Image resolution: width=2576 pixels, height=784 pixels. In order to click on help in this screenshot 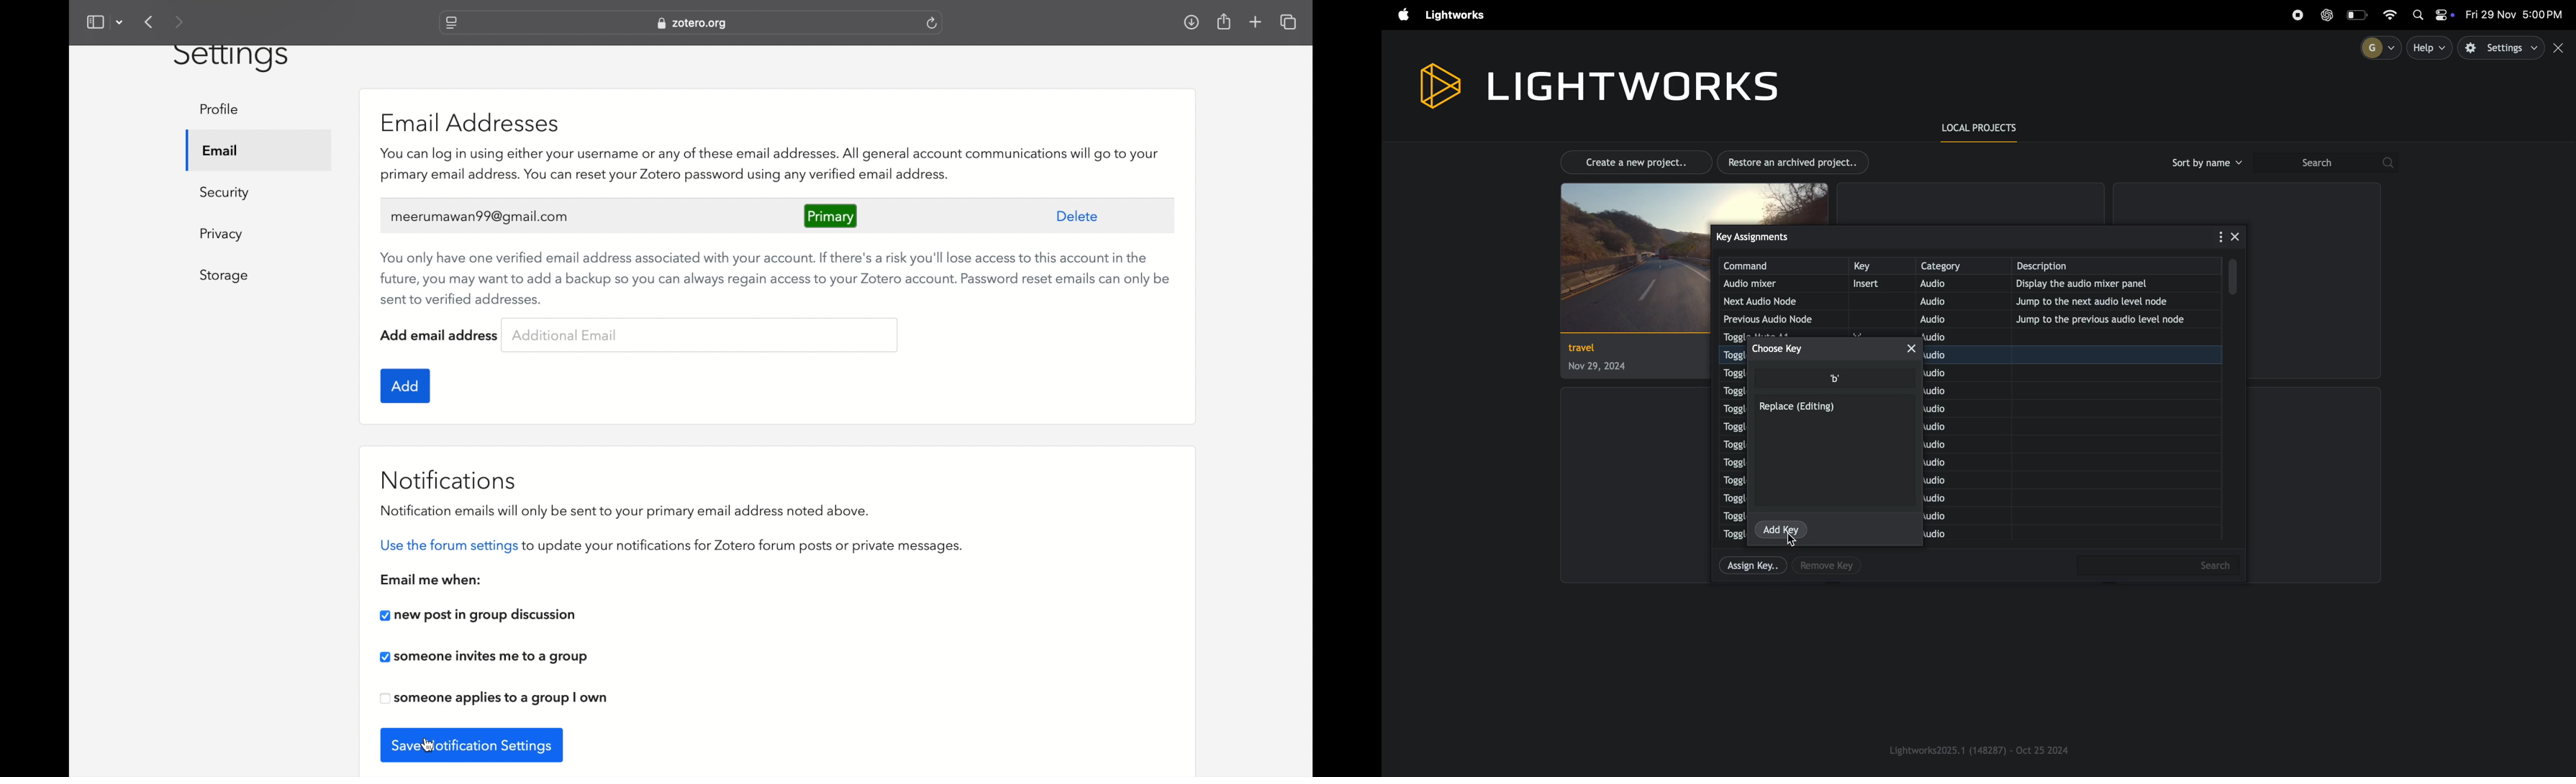, I will do `click(2431, 48)`.